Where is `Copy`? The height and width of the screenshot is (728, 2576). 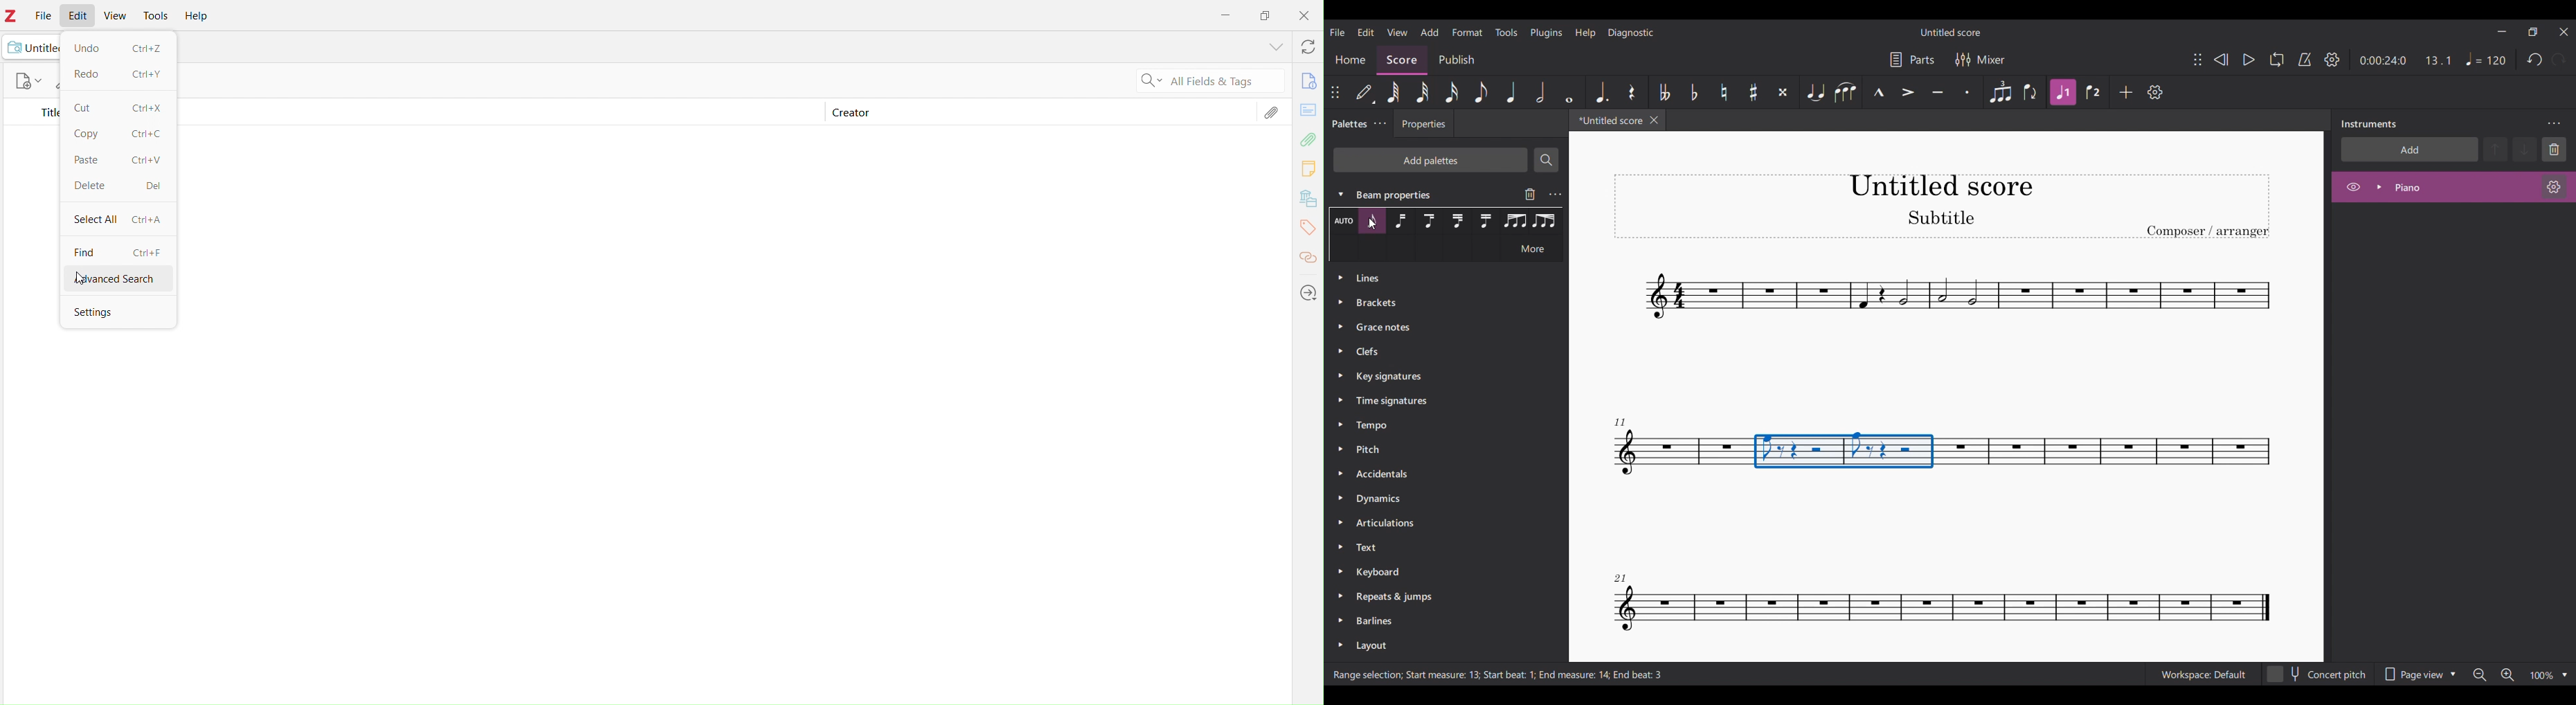
Copy is located at coordinates (119, 134).